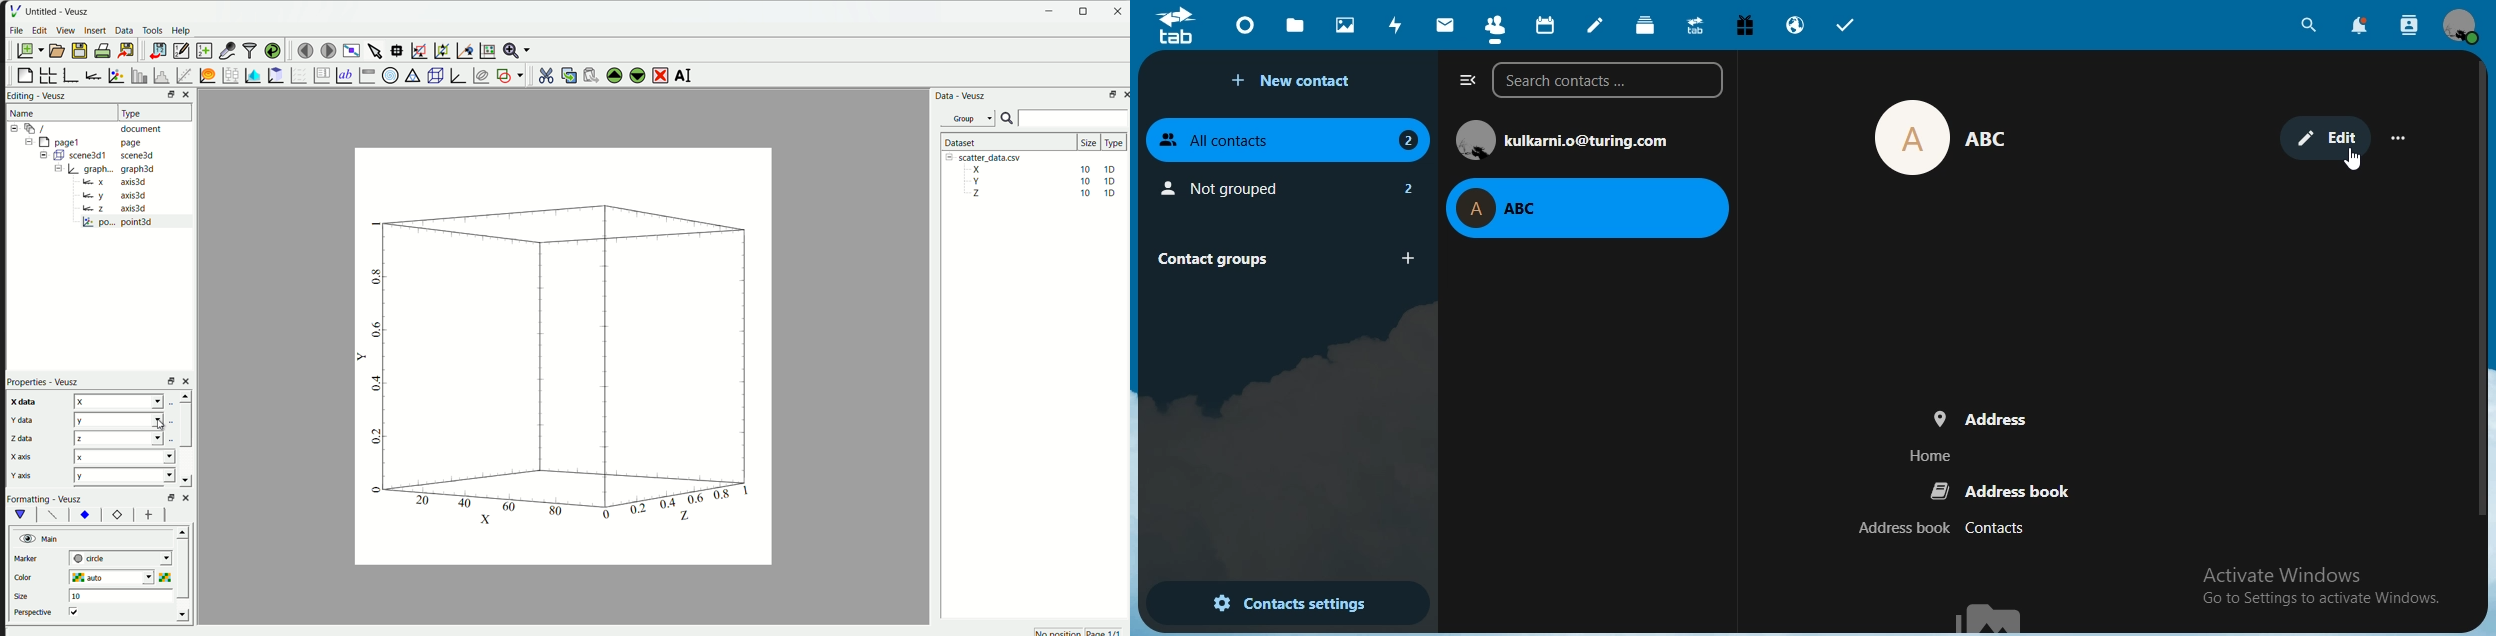 The image size is (2520, 644). What do you see at coordinates (1543, 23) in the screenshot?
I see `calendar` at bounding box center [1543, 23].